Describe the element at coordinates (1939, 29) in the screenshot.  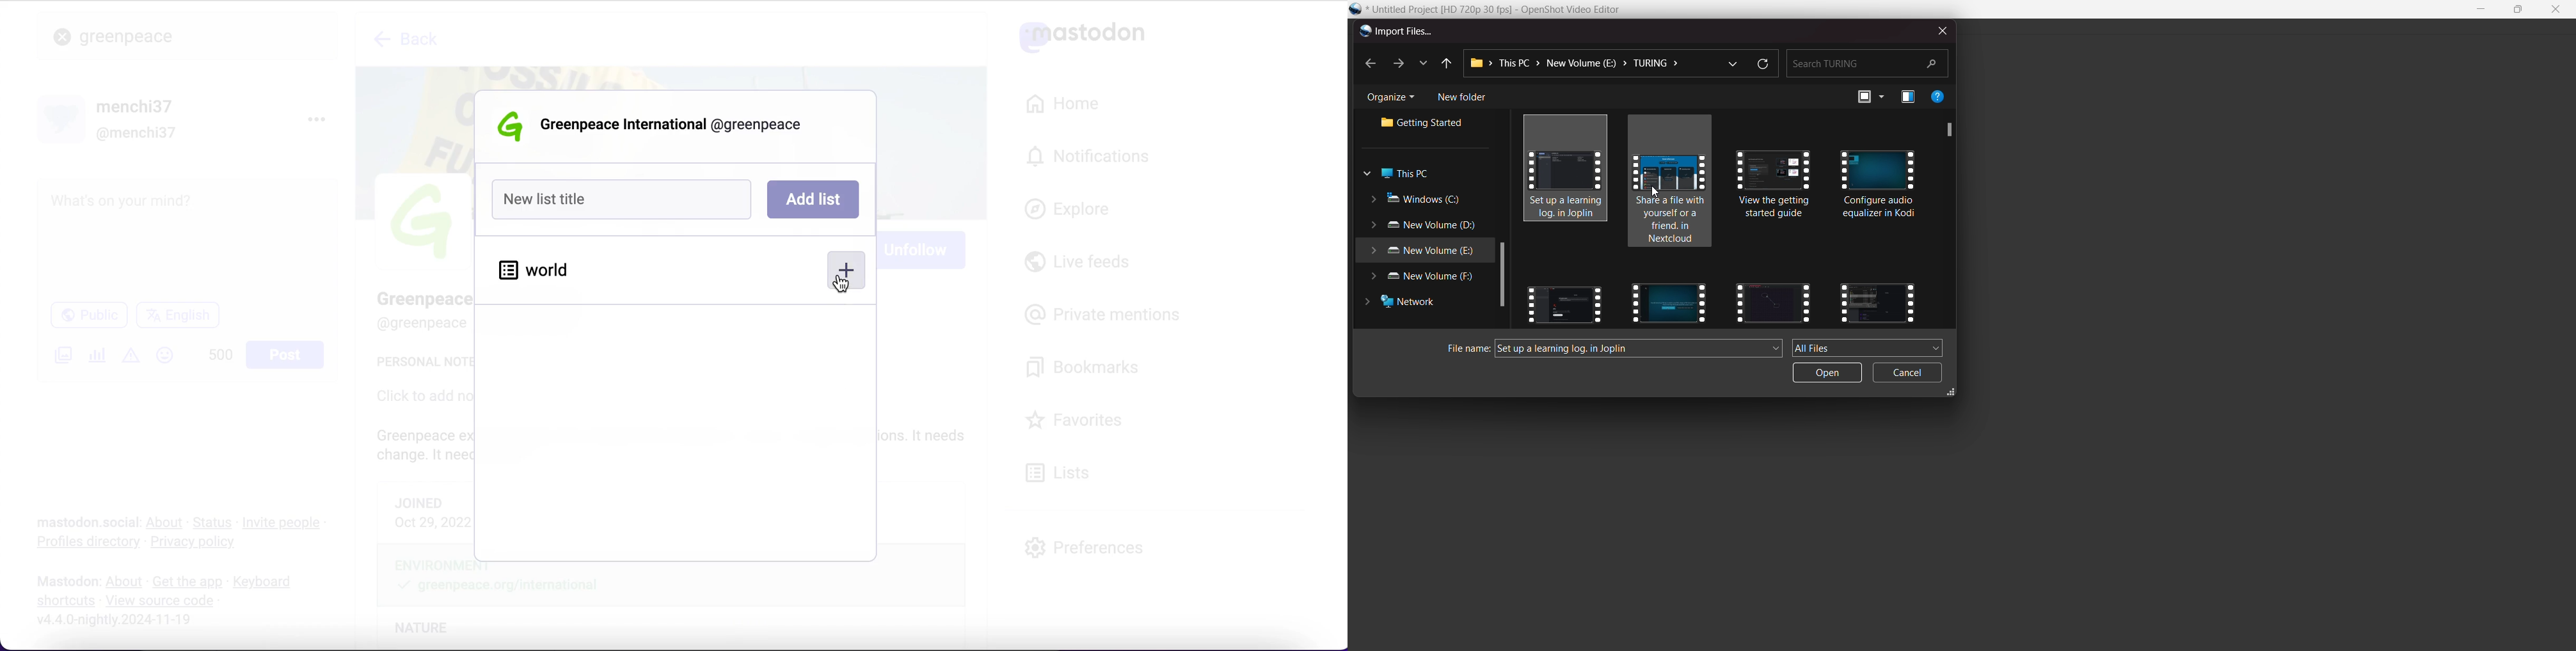
I see `close dialog` at that location.